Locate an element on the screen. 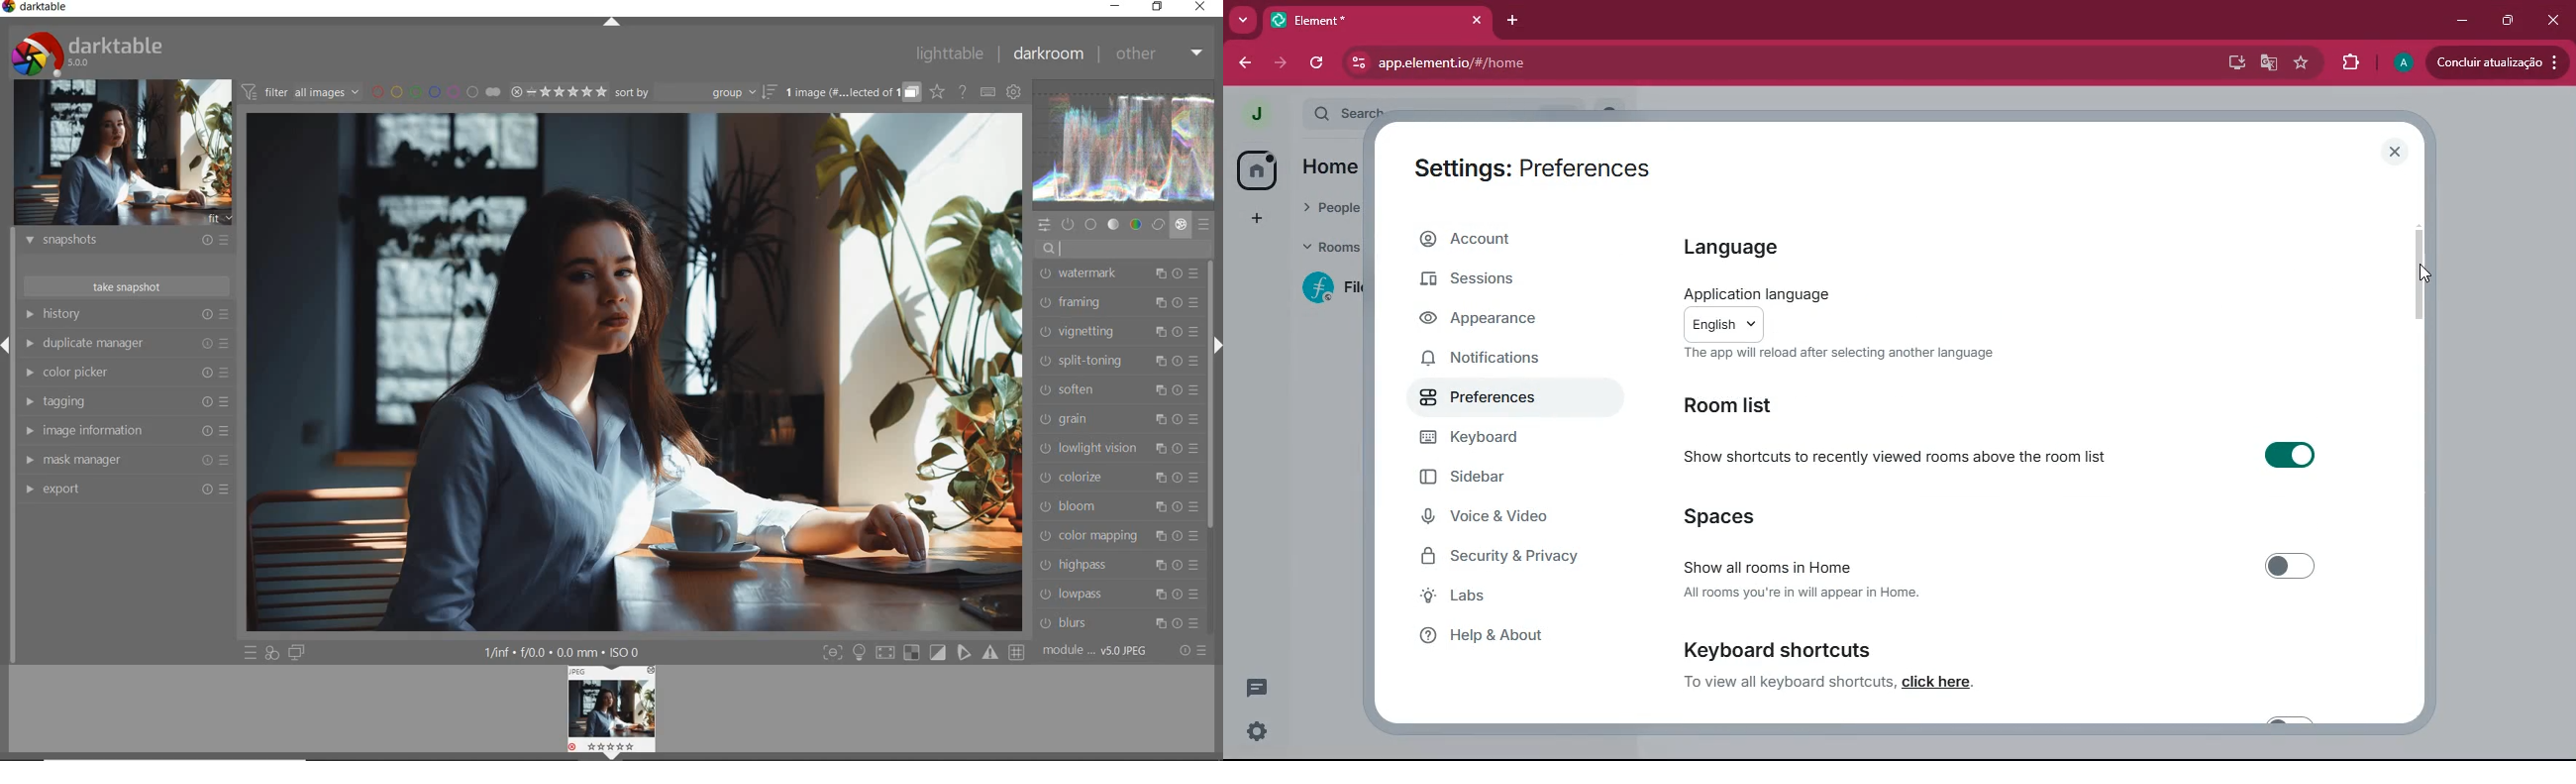 The width and height of the screenshot is (2576, 784). set keyboard shortcuts is located at coordinates (988, 92).